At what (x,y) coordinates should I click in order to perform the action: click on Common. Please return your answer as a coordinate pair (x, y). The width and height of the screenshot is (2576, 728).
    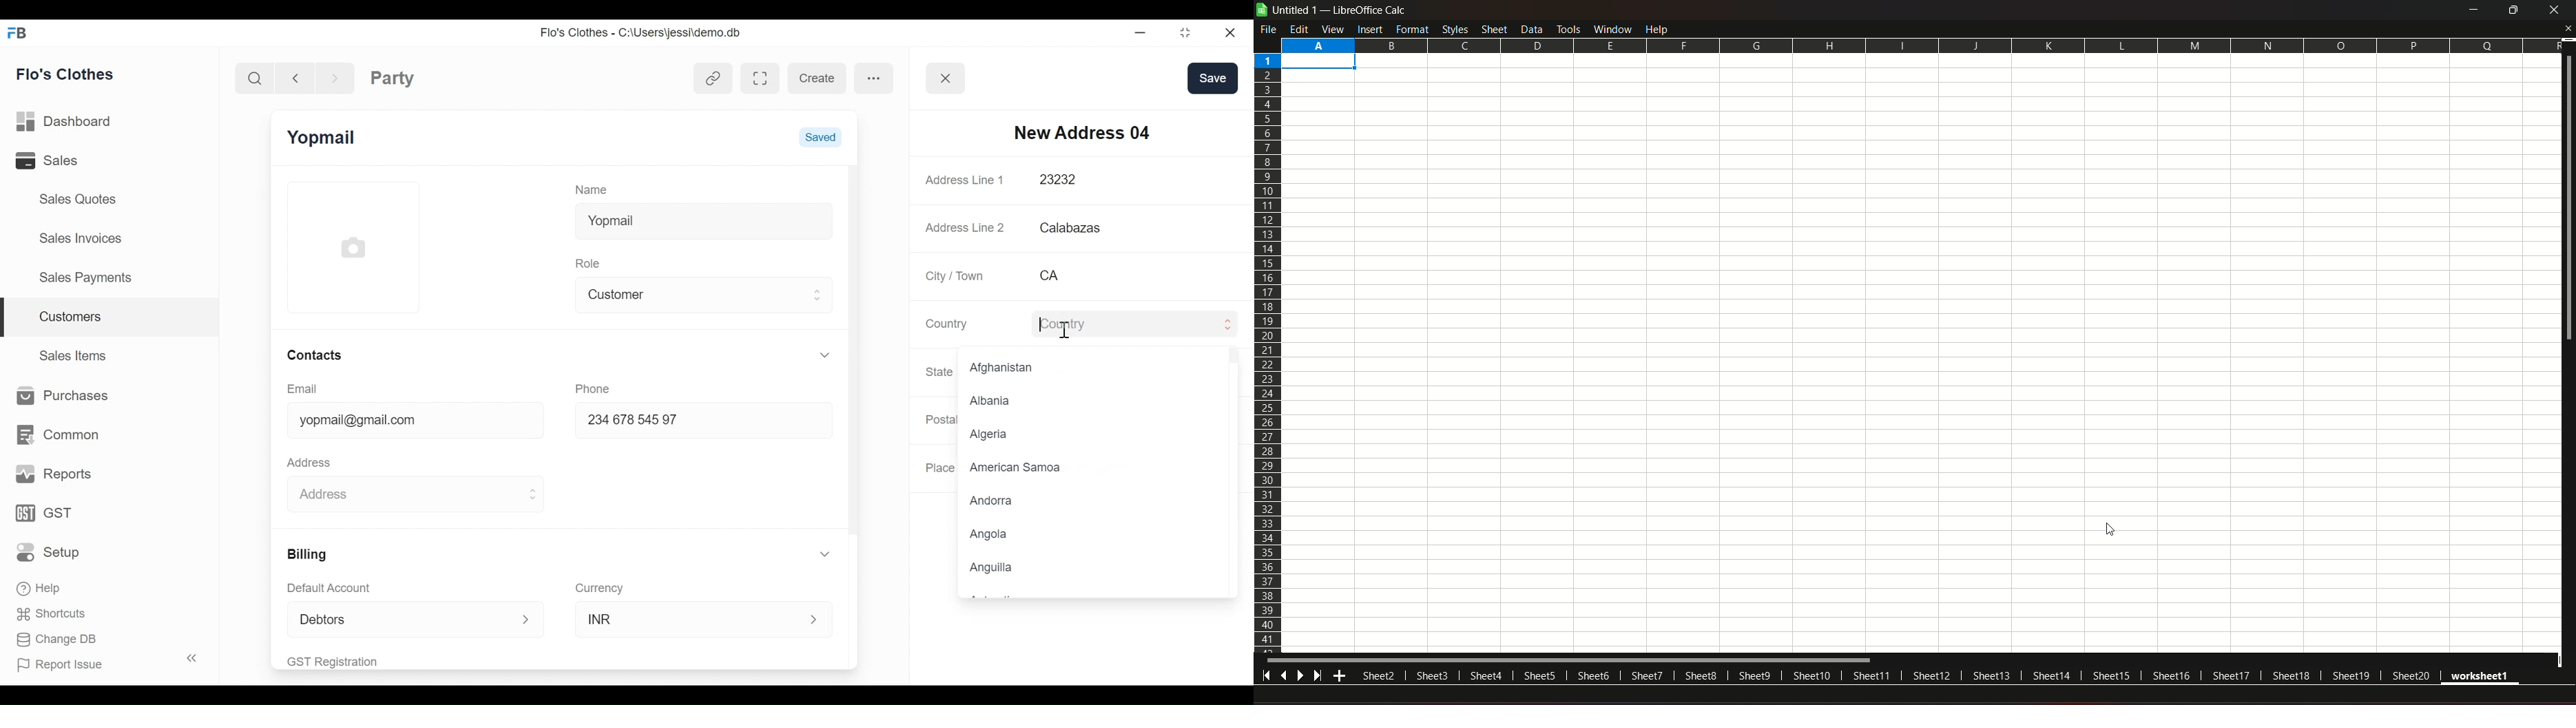
    Looking at the image, I should click on (56, 435).